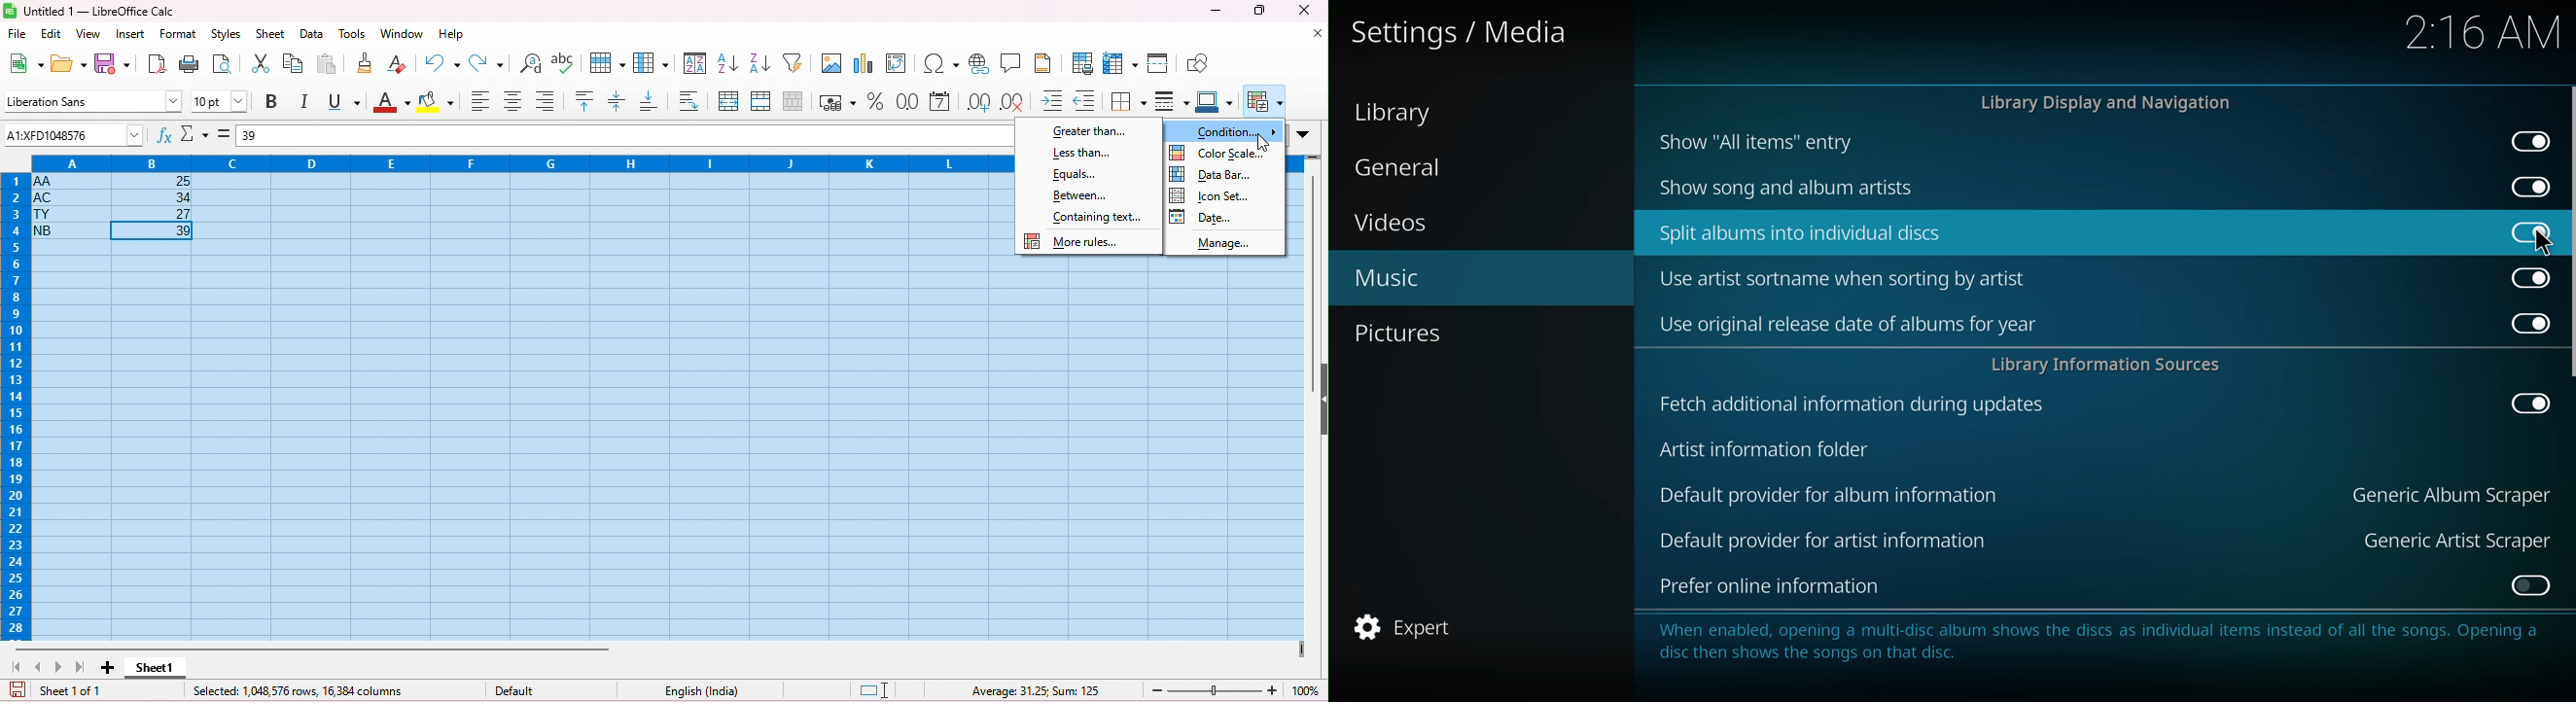  I want to click on less than, so click(1092, 154).